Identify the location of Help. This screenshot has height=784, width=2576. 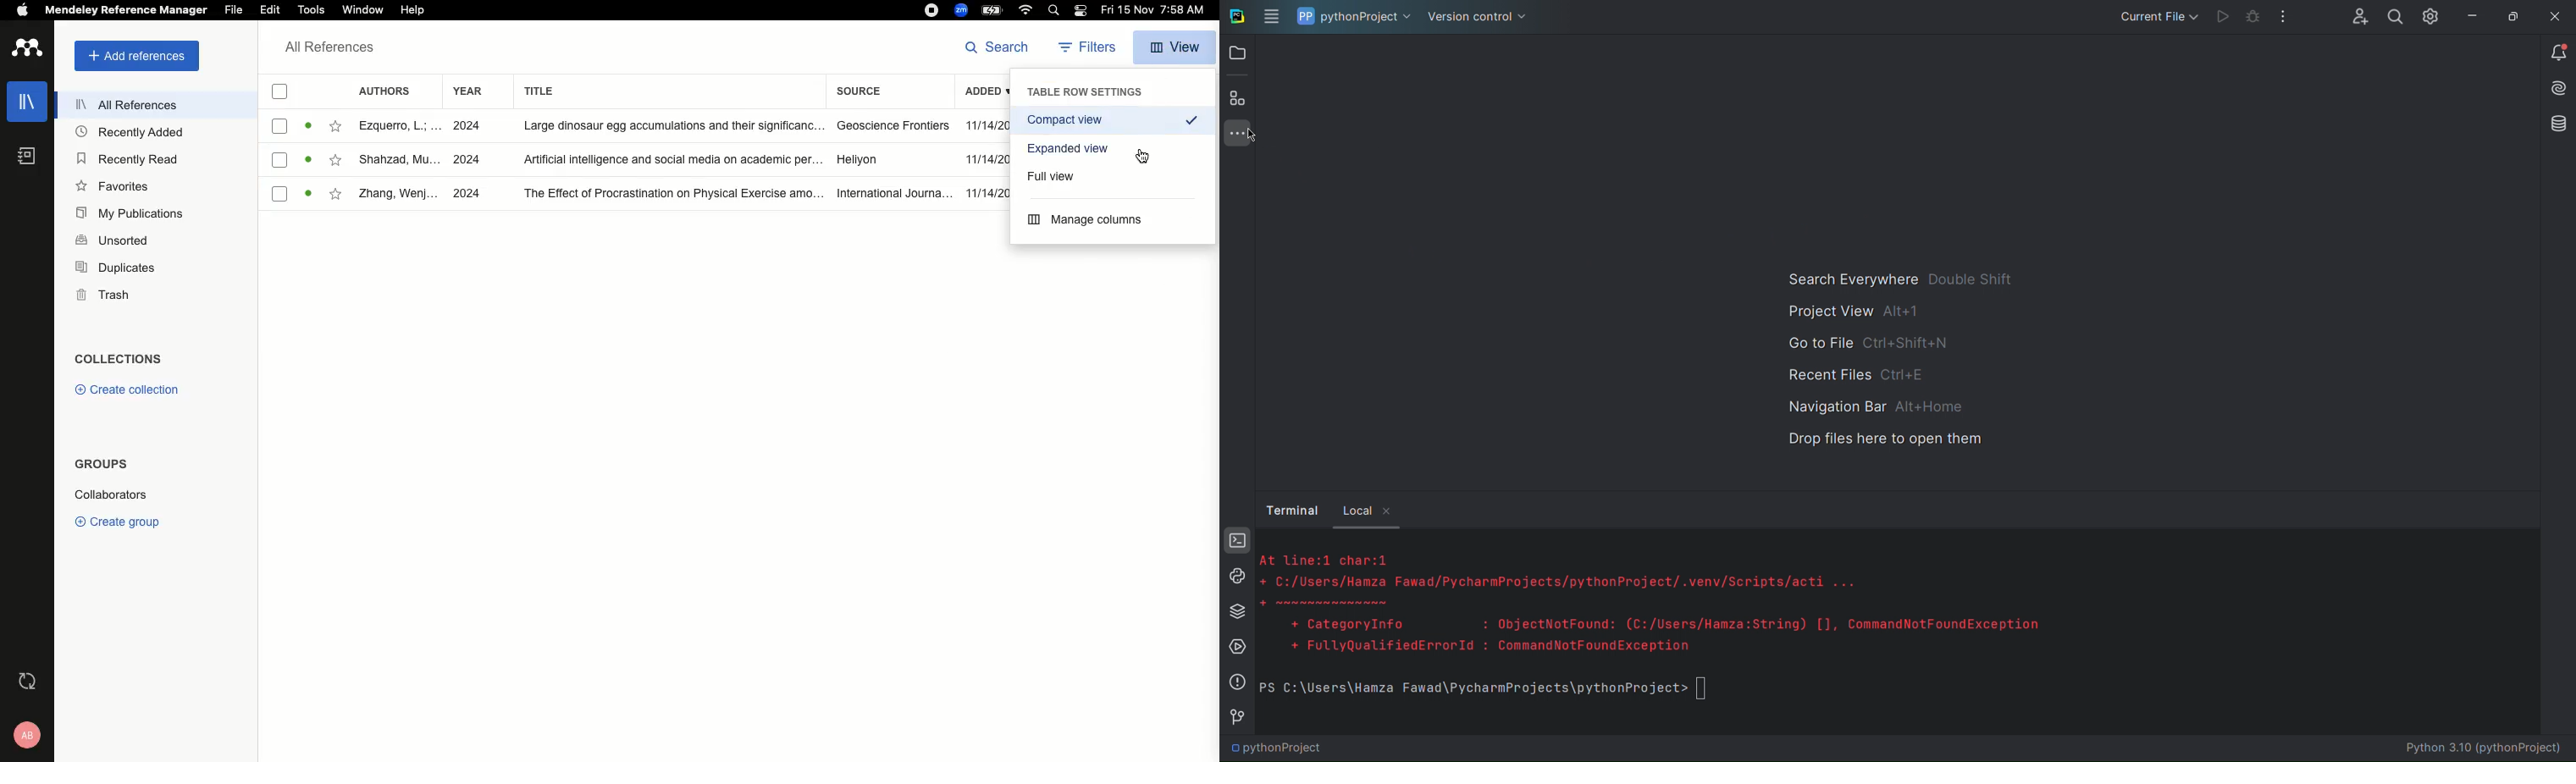
(413, 8).